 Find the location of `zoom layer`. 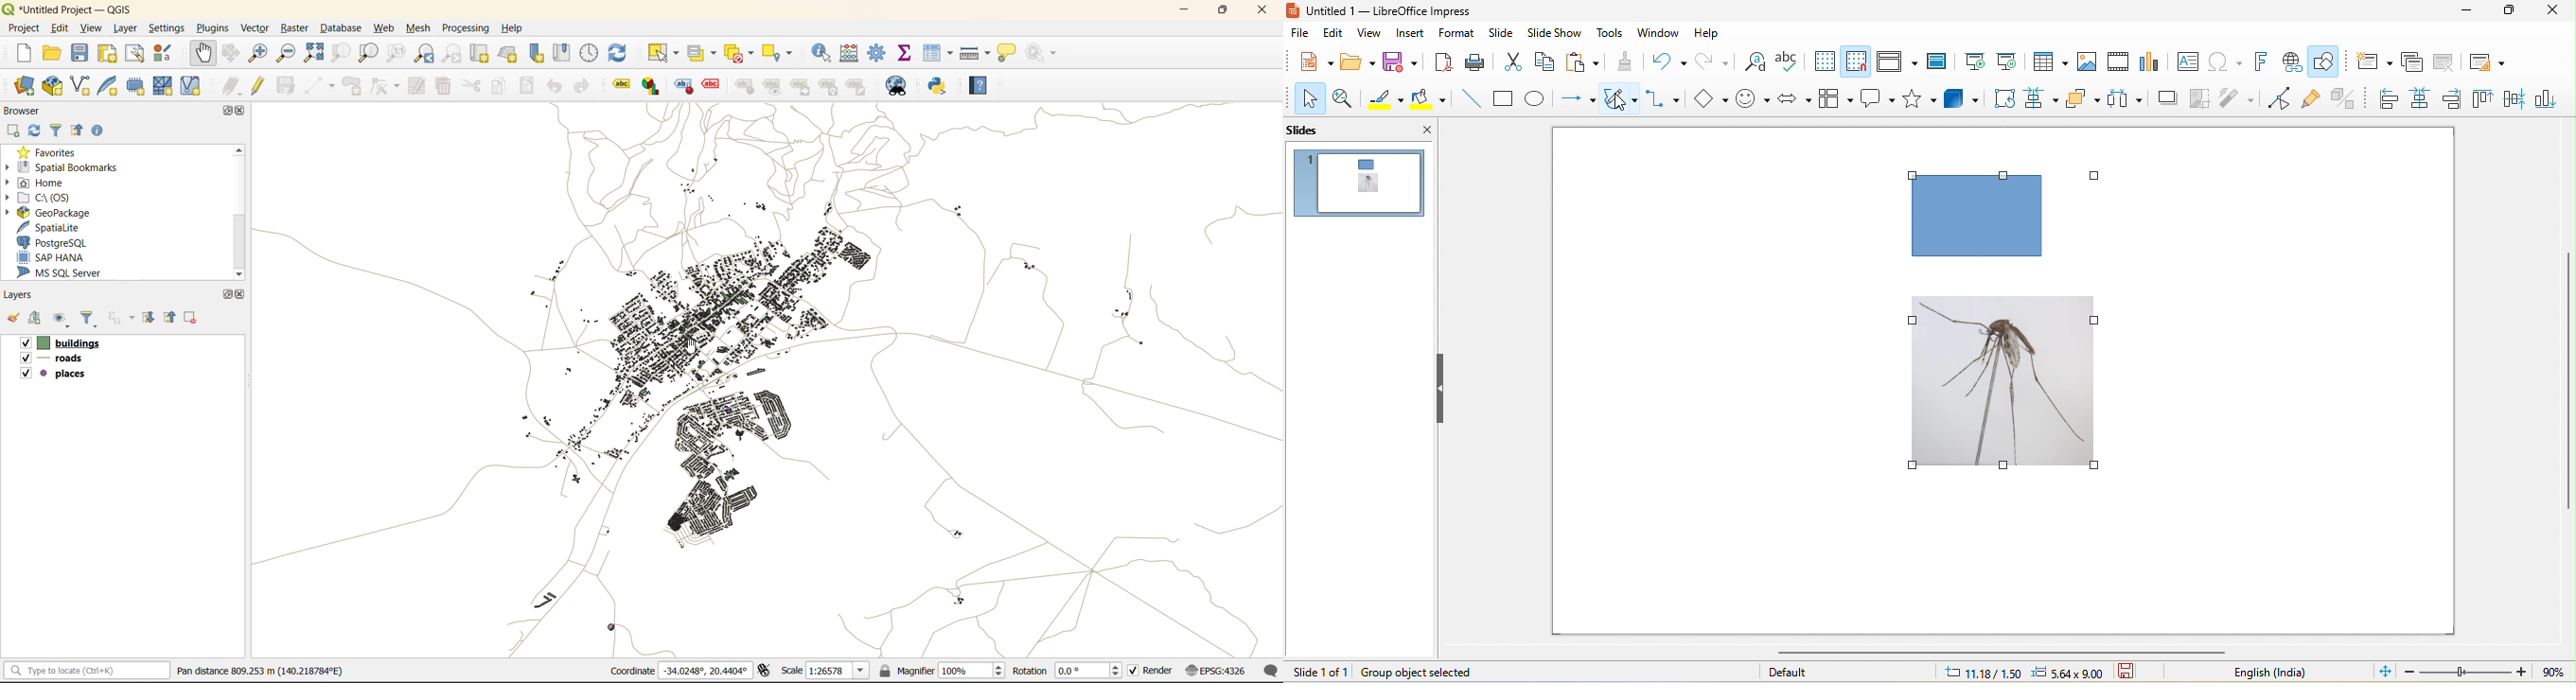

zoom layer is located at coordinates (368, 53).